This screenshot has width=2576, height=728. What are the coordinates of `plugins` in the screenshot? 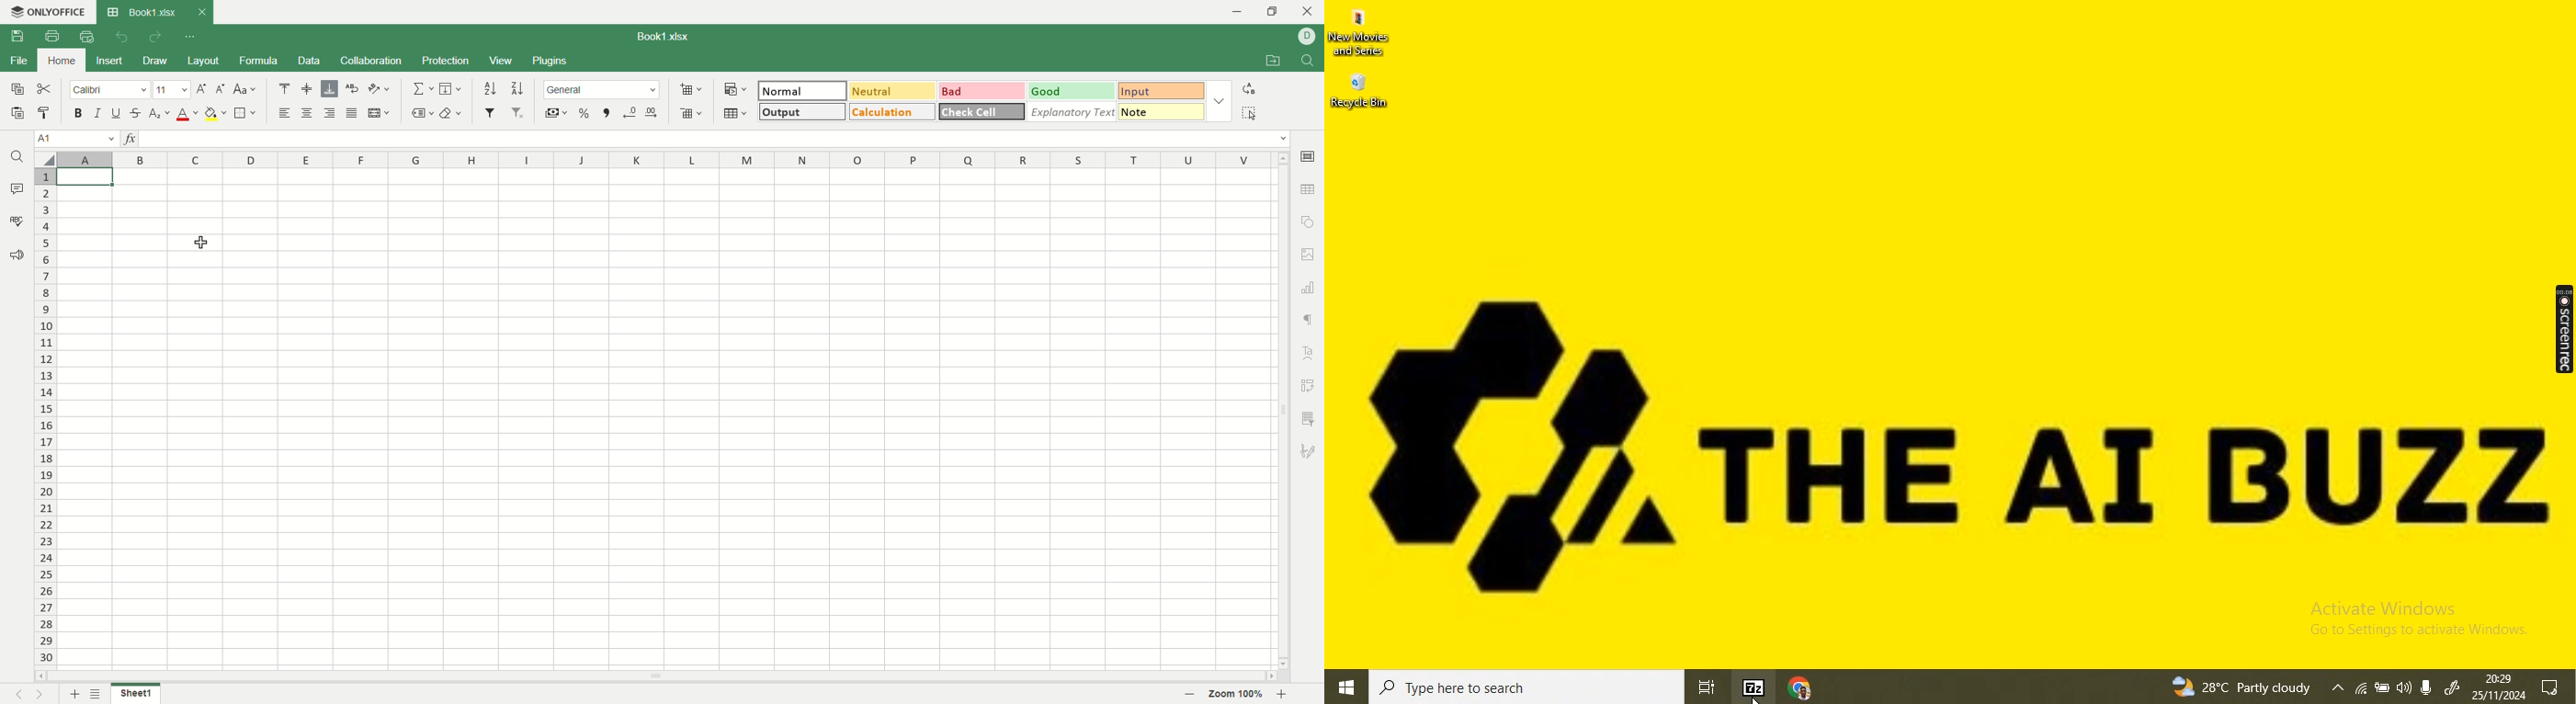 It's located at (552, 61).